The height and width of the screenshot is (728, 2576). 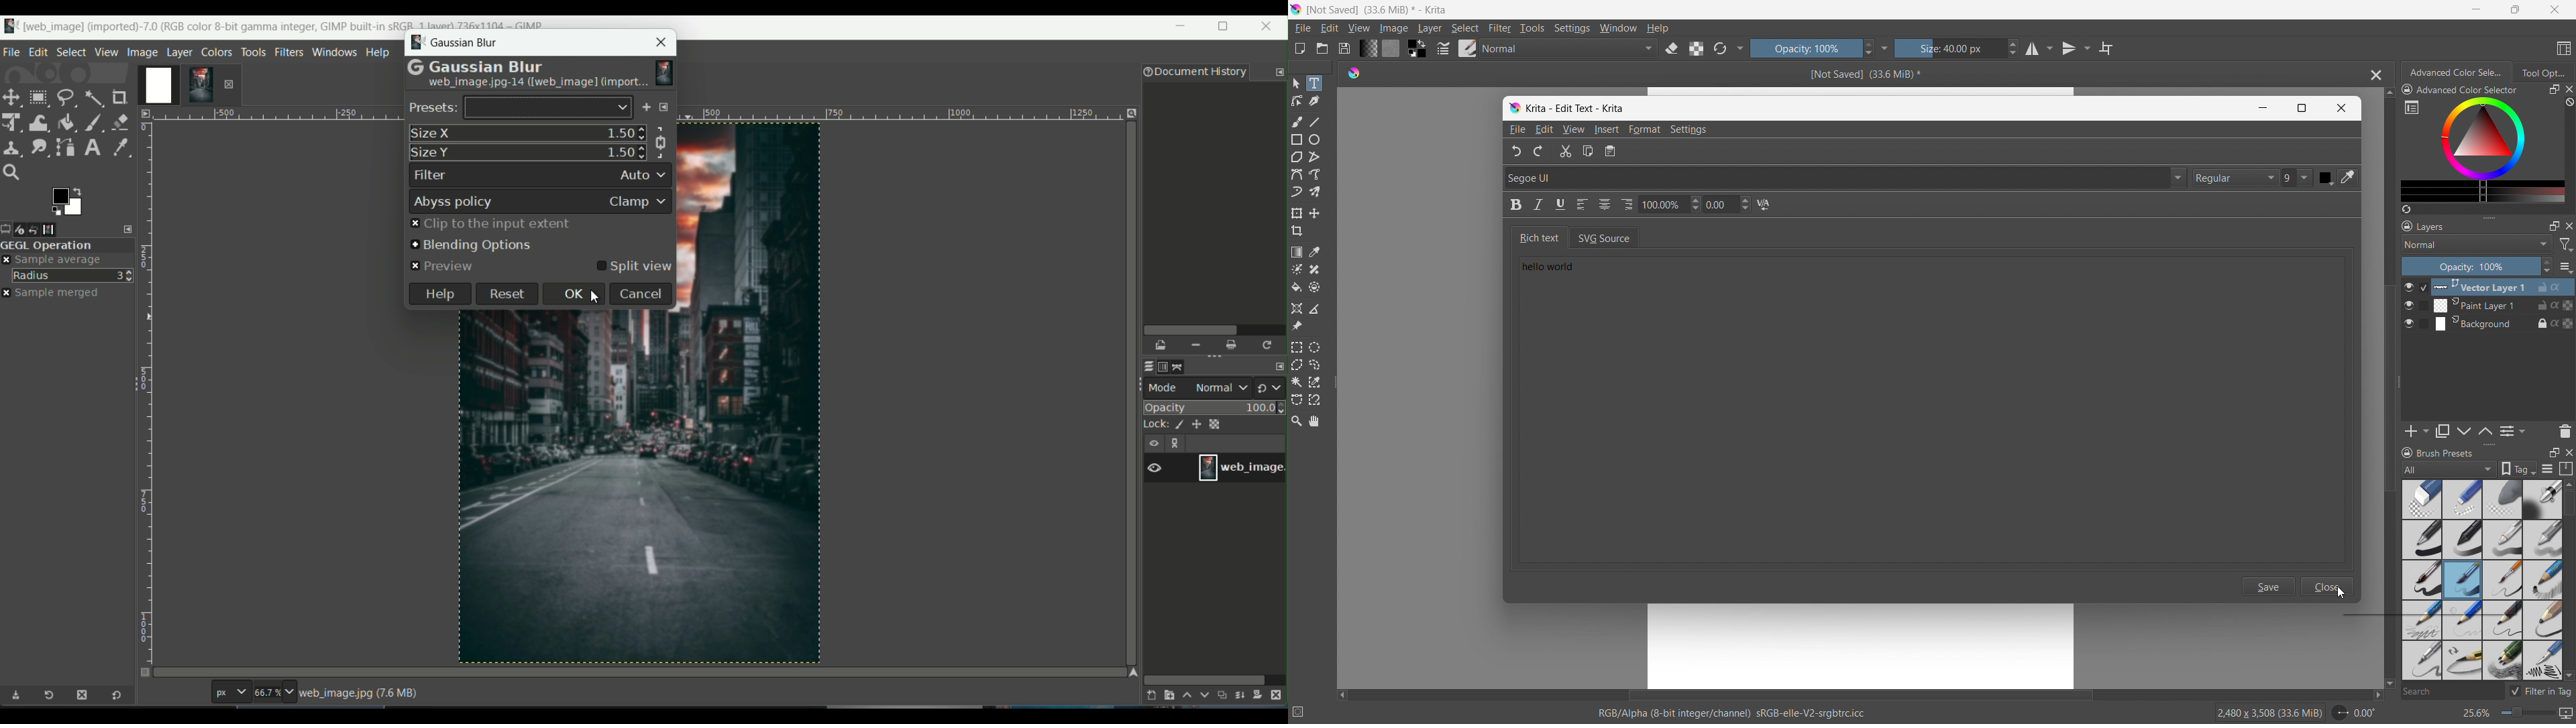 What do you see at coordinates (2373, 75) in the screenshot?
I see `close document` at bounding box center [2373, 75].